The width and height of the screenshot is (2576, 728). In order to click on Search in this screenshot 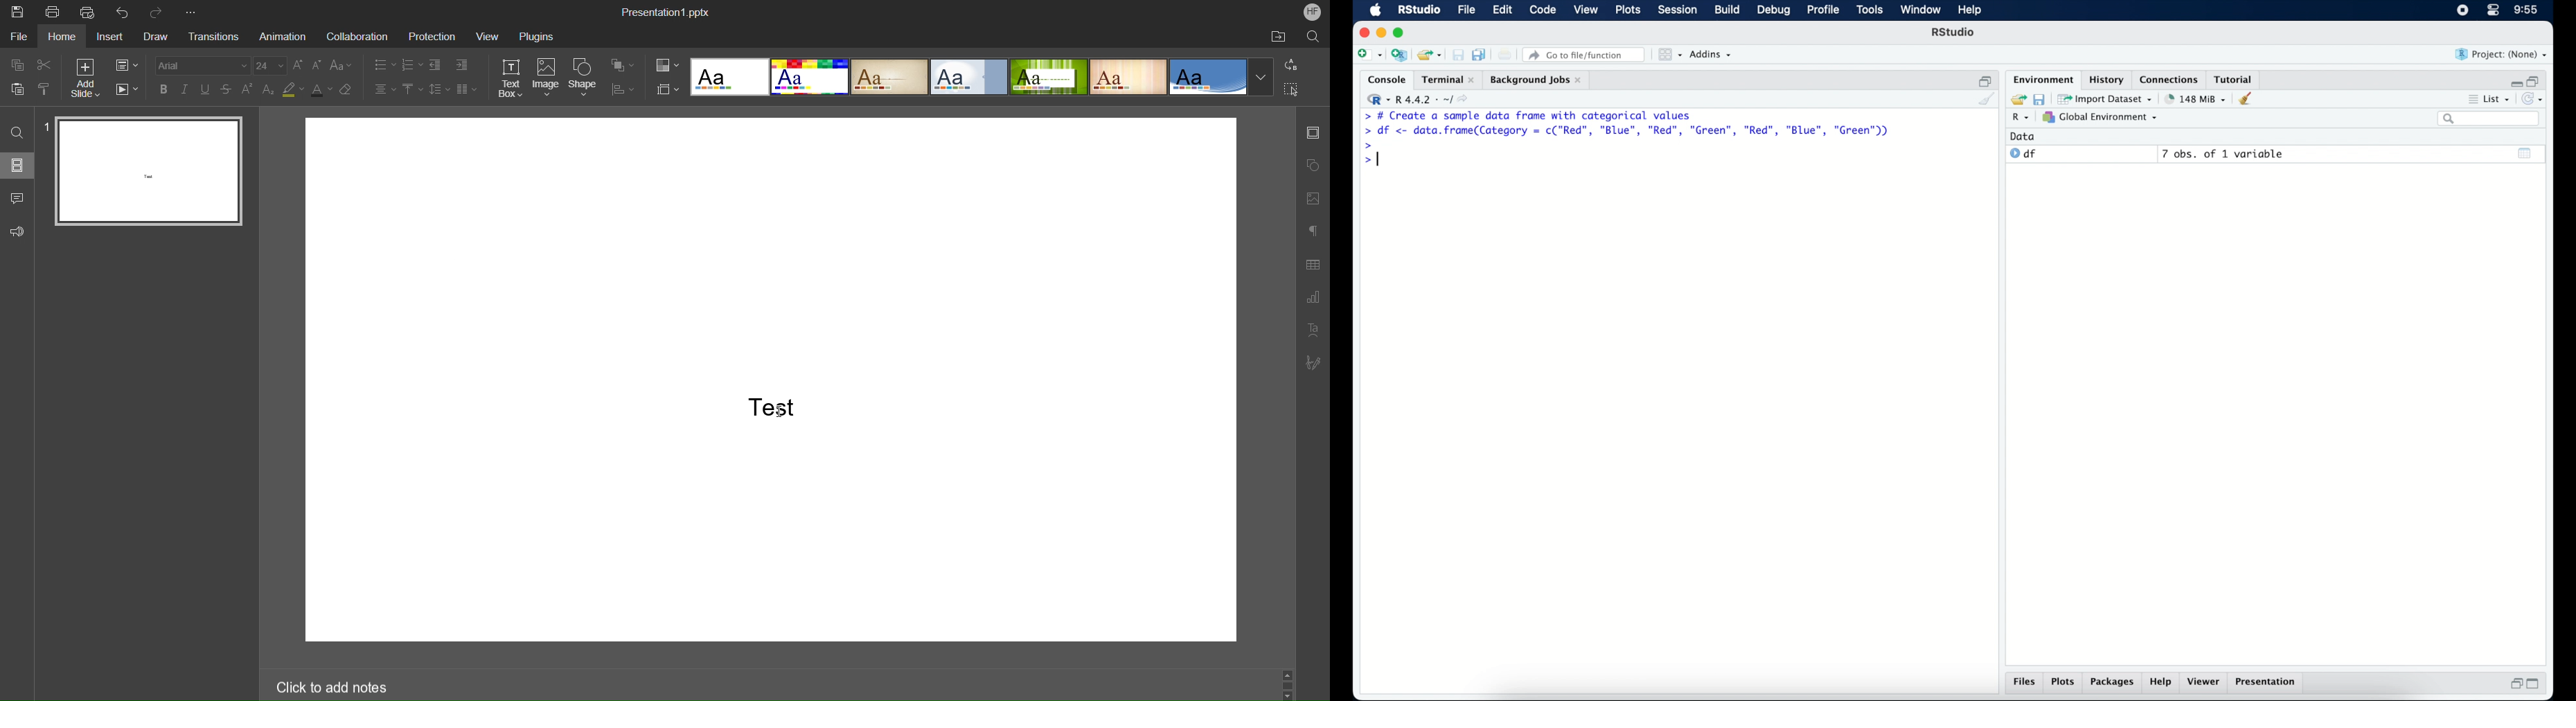, I will do `click(16, 129)`.